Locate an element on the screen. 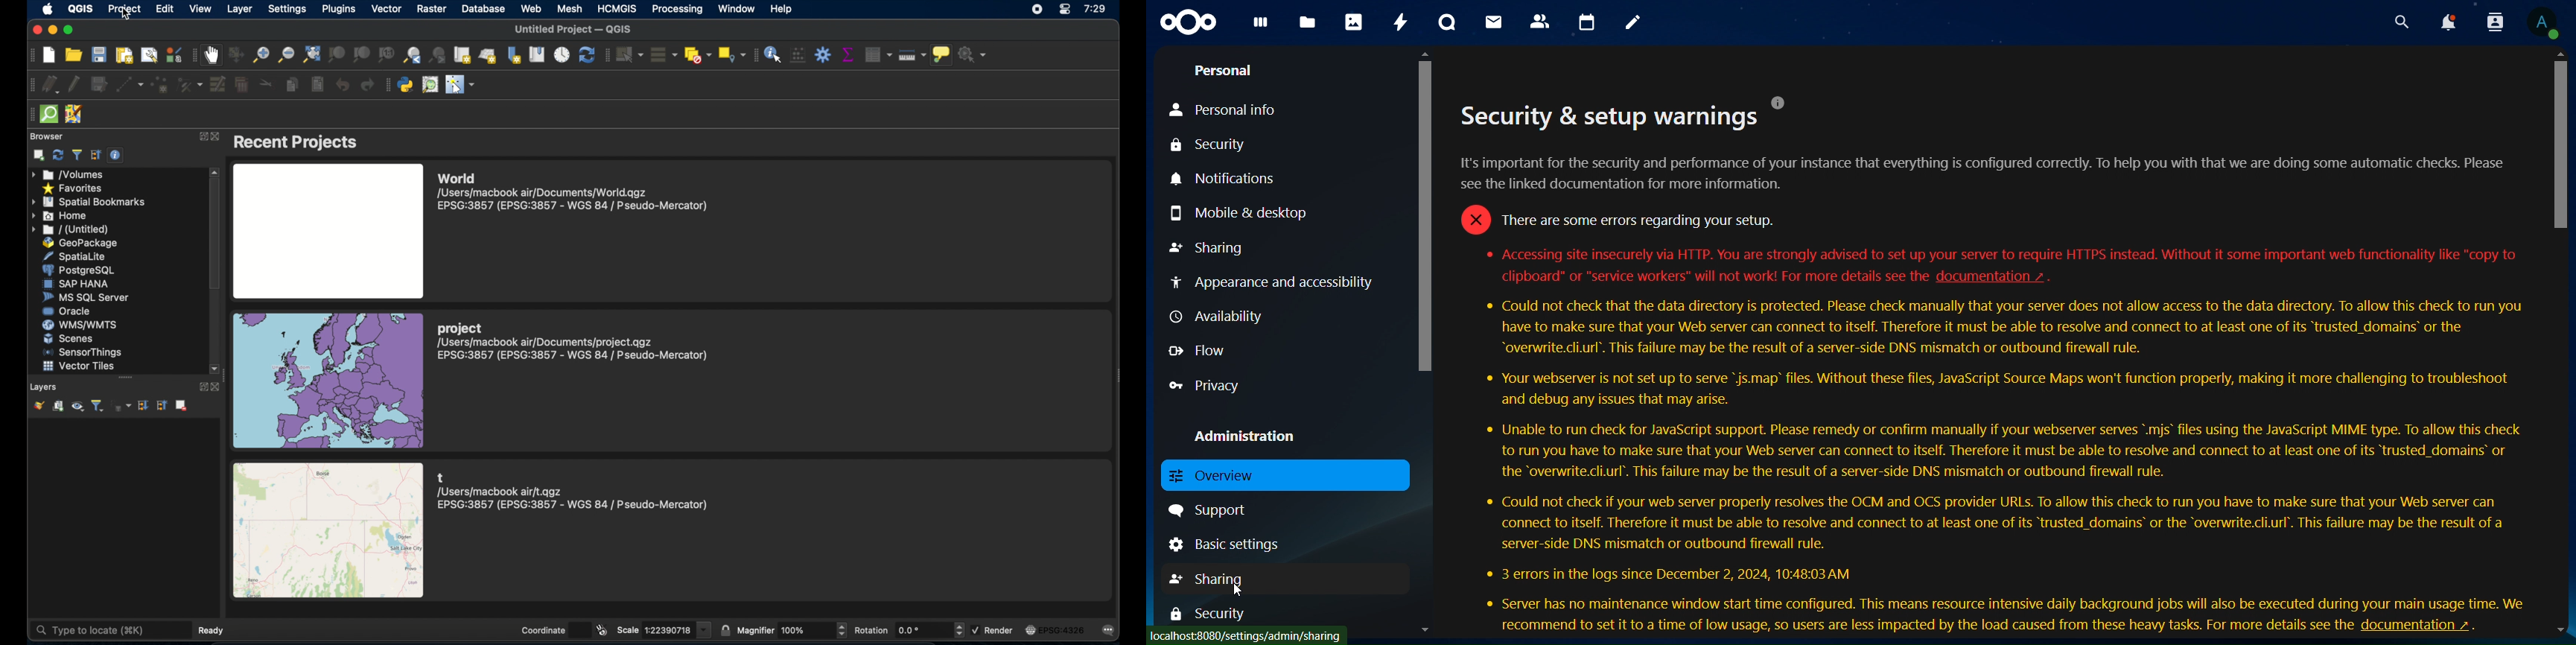  personal info is located at coordinates (1228, 110).